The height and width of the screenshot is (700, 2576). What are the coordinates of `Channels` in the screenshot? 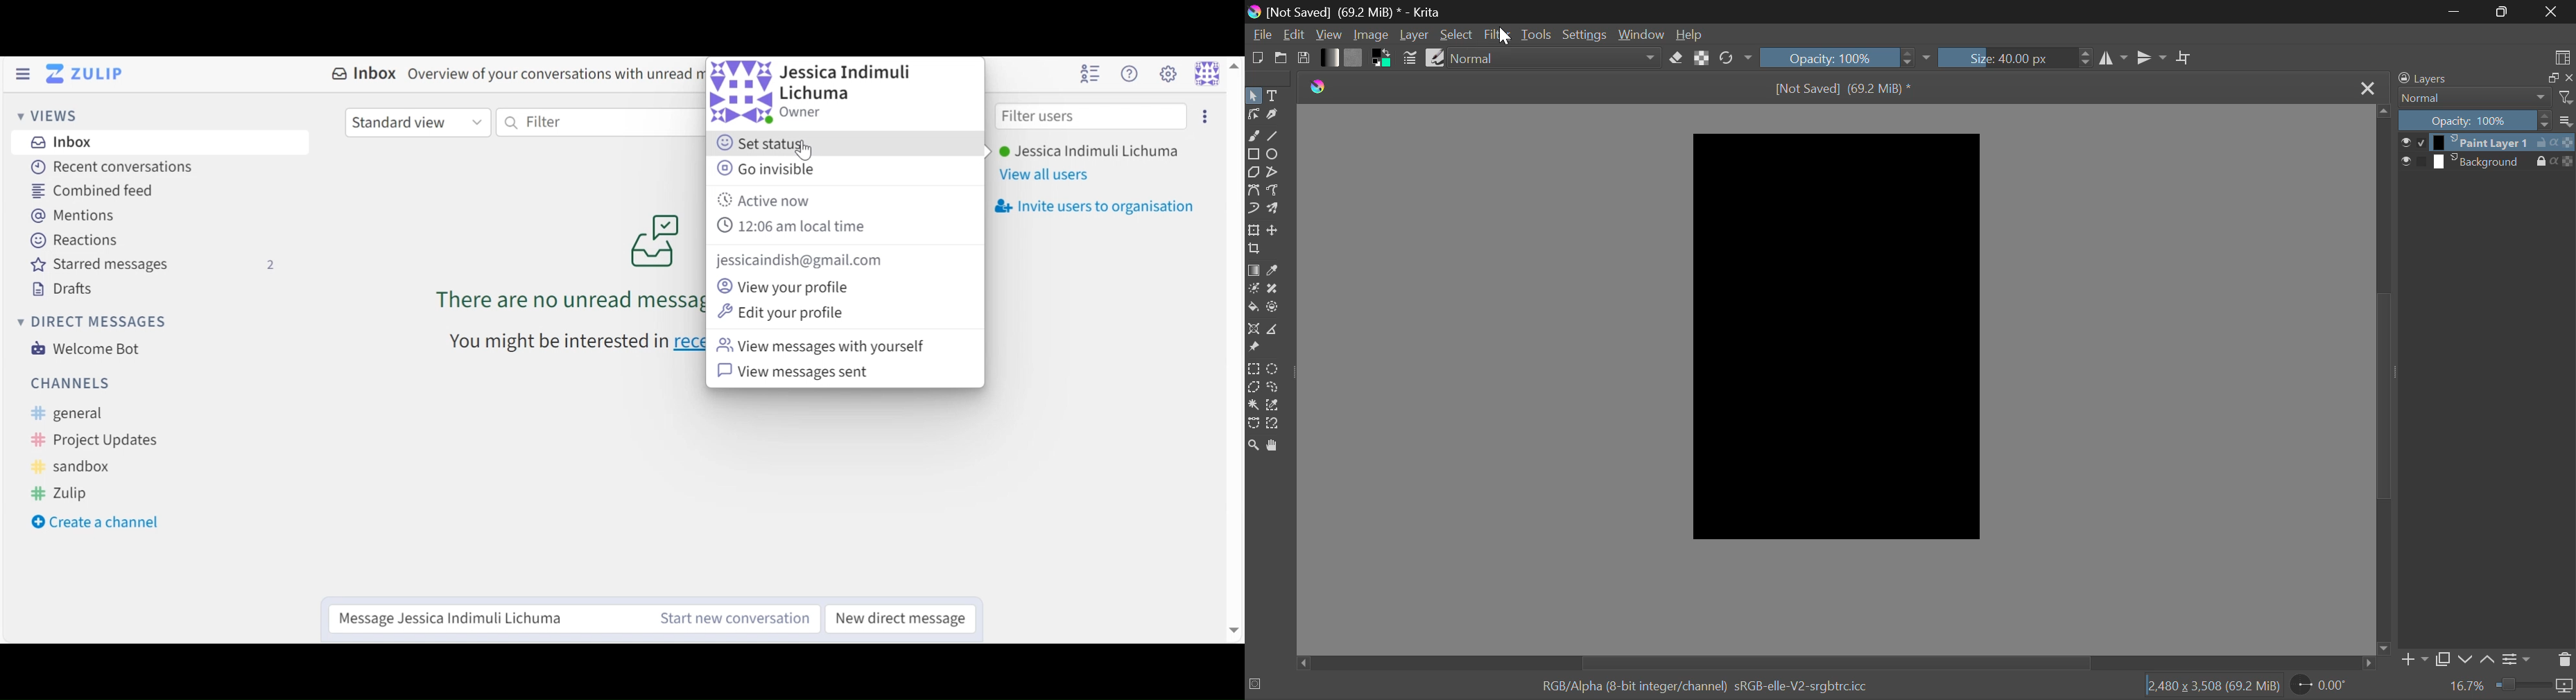 It's located at (71, 382).